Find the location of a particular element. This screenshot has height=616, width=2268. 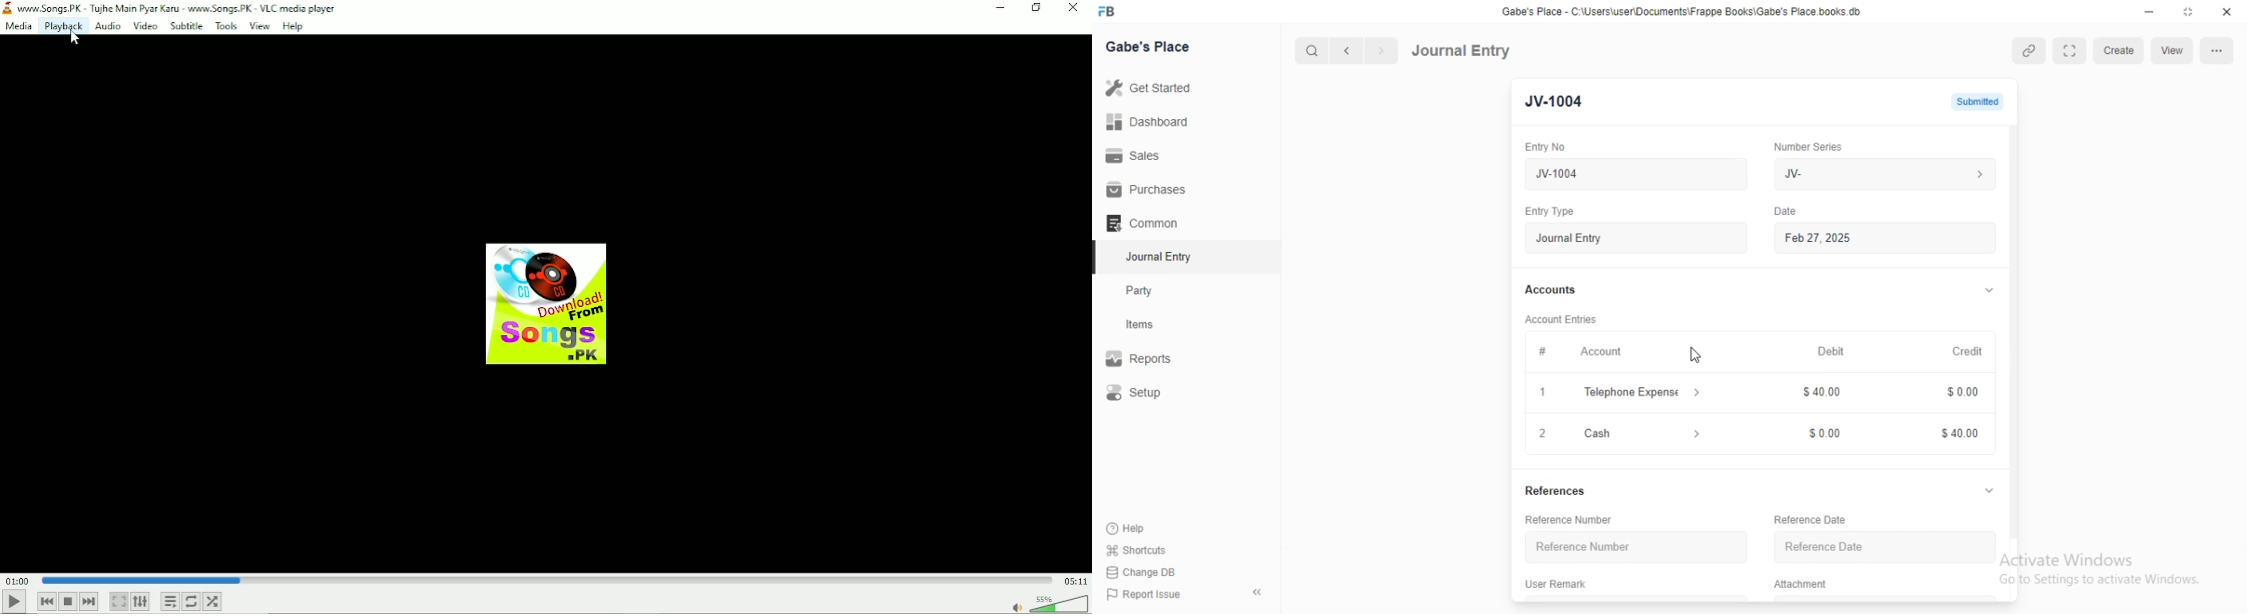

‘Reference Date is located at coordinates (1812, 518).